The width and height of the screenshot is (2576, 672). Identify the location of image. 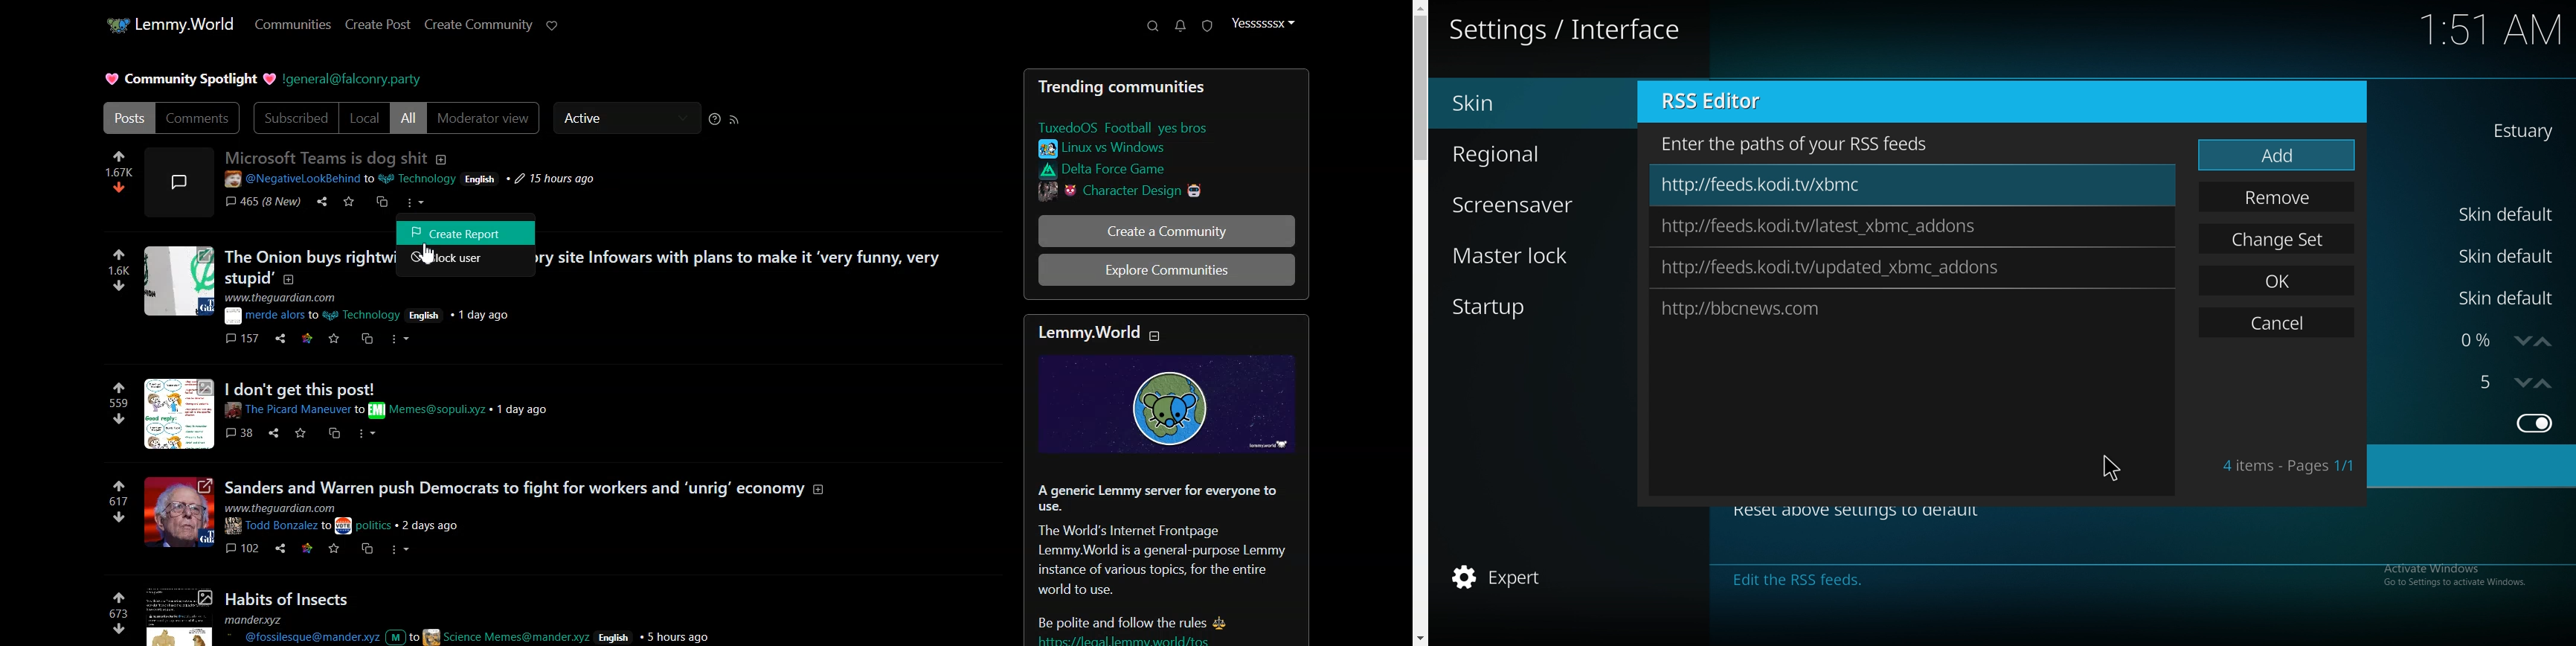
(177, 616).